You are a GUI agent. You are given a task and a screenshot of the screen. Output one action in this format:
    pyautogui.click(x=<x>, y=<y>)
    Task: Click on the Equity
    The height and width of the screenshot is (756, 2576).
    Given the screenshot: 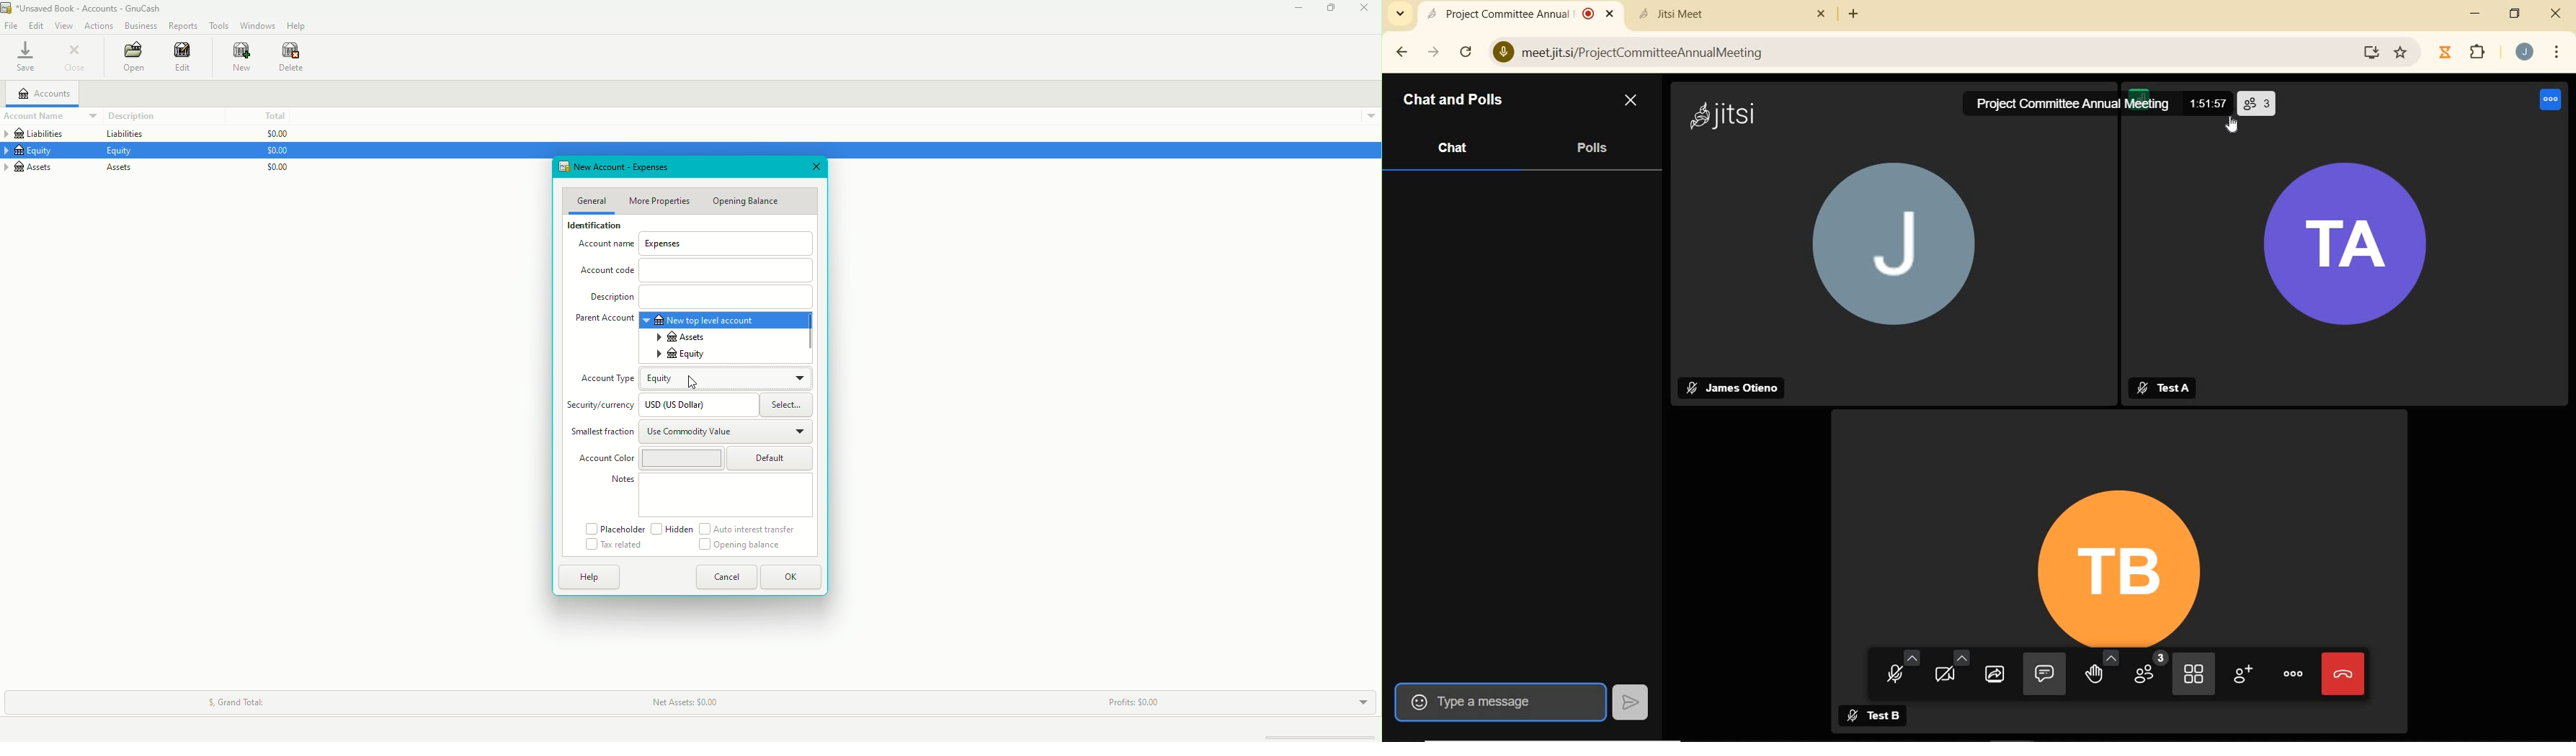 What is the action you would take?
    pyautogui.click(x=727, y=354)
    